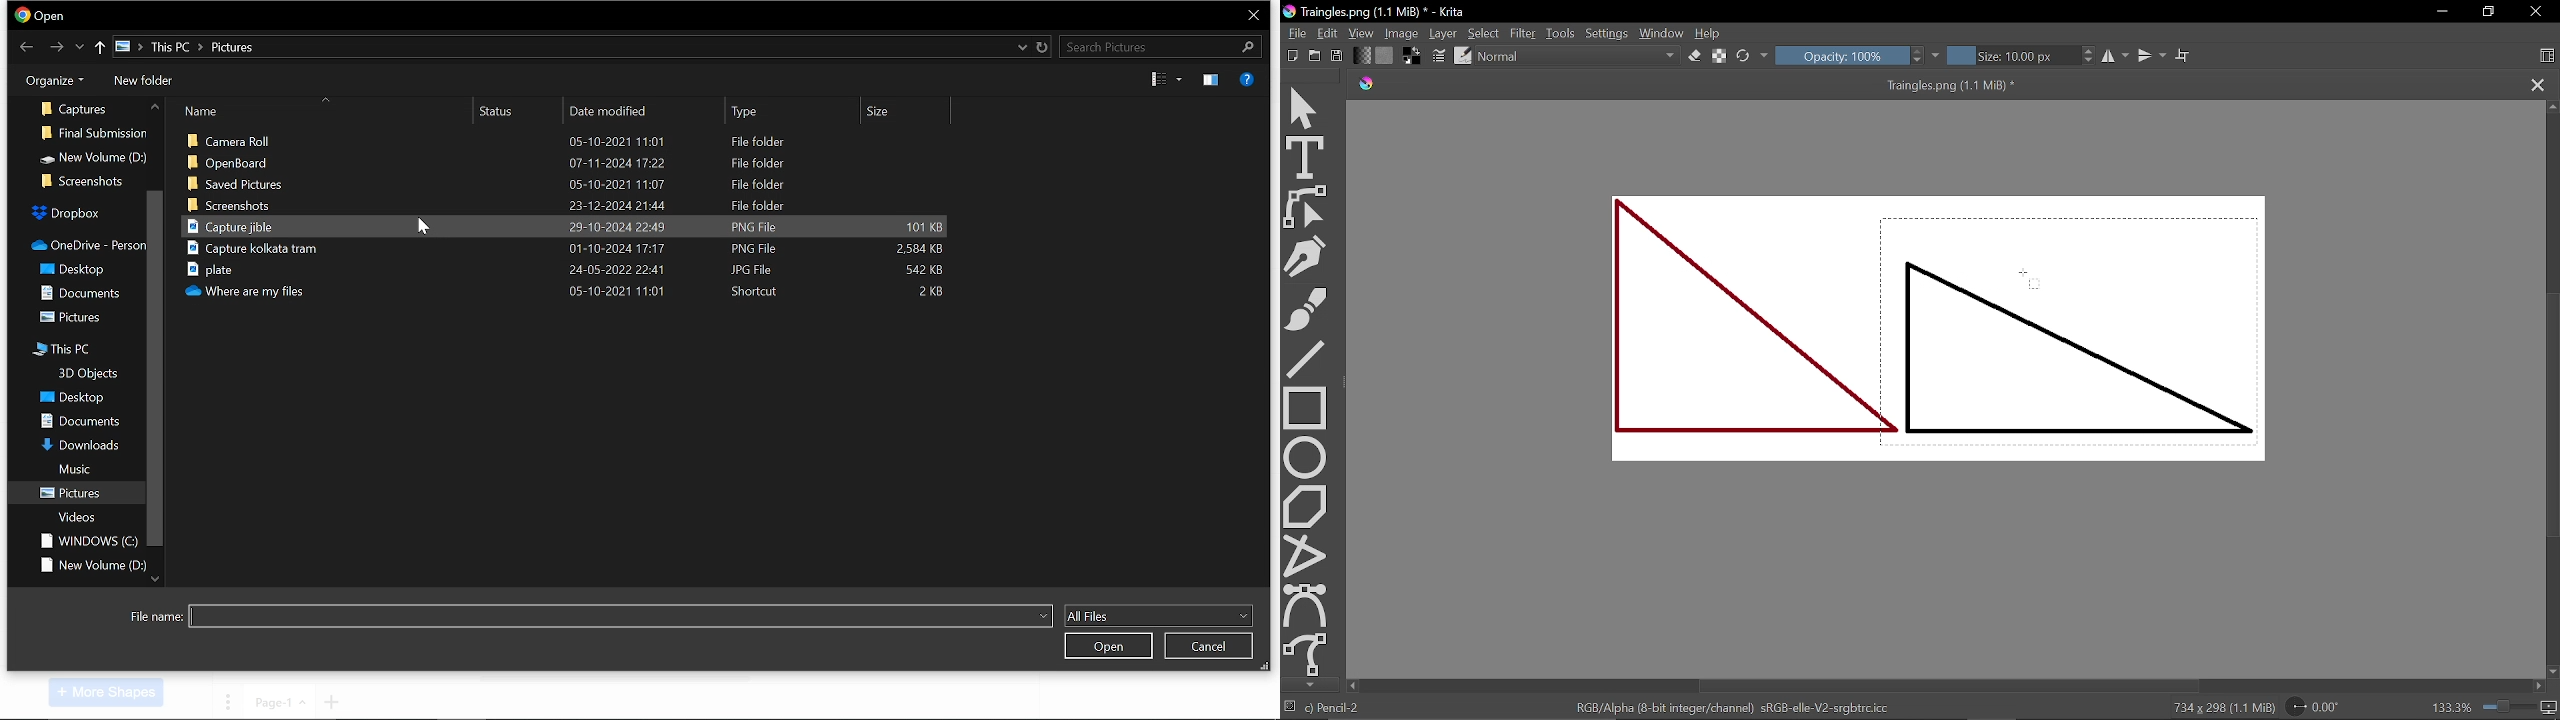 The width and height of the screenshot is (2576, 728). I want to click on Select tool, so click(1306, 109).